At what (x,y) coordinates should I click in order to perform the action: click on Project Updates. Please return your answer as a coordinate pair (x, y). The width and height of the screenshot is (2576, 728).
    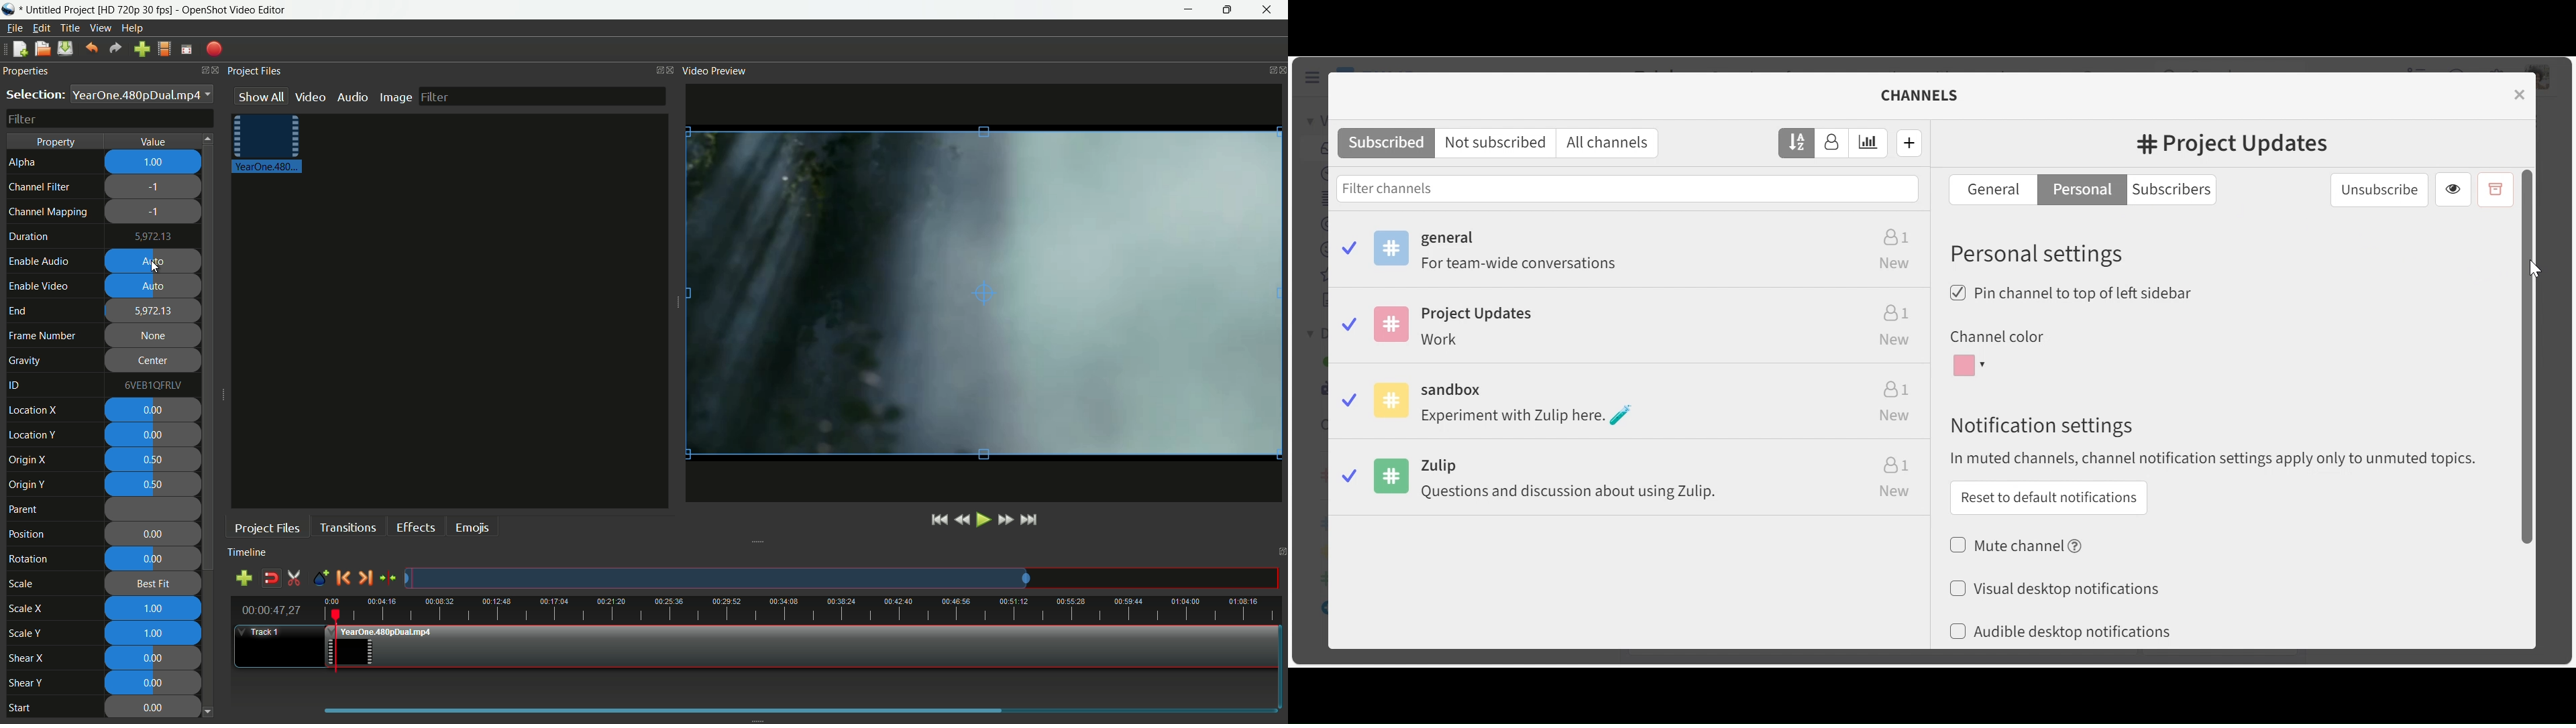
    Looking at the image, I should click on (1629, 329).